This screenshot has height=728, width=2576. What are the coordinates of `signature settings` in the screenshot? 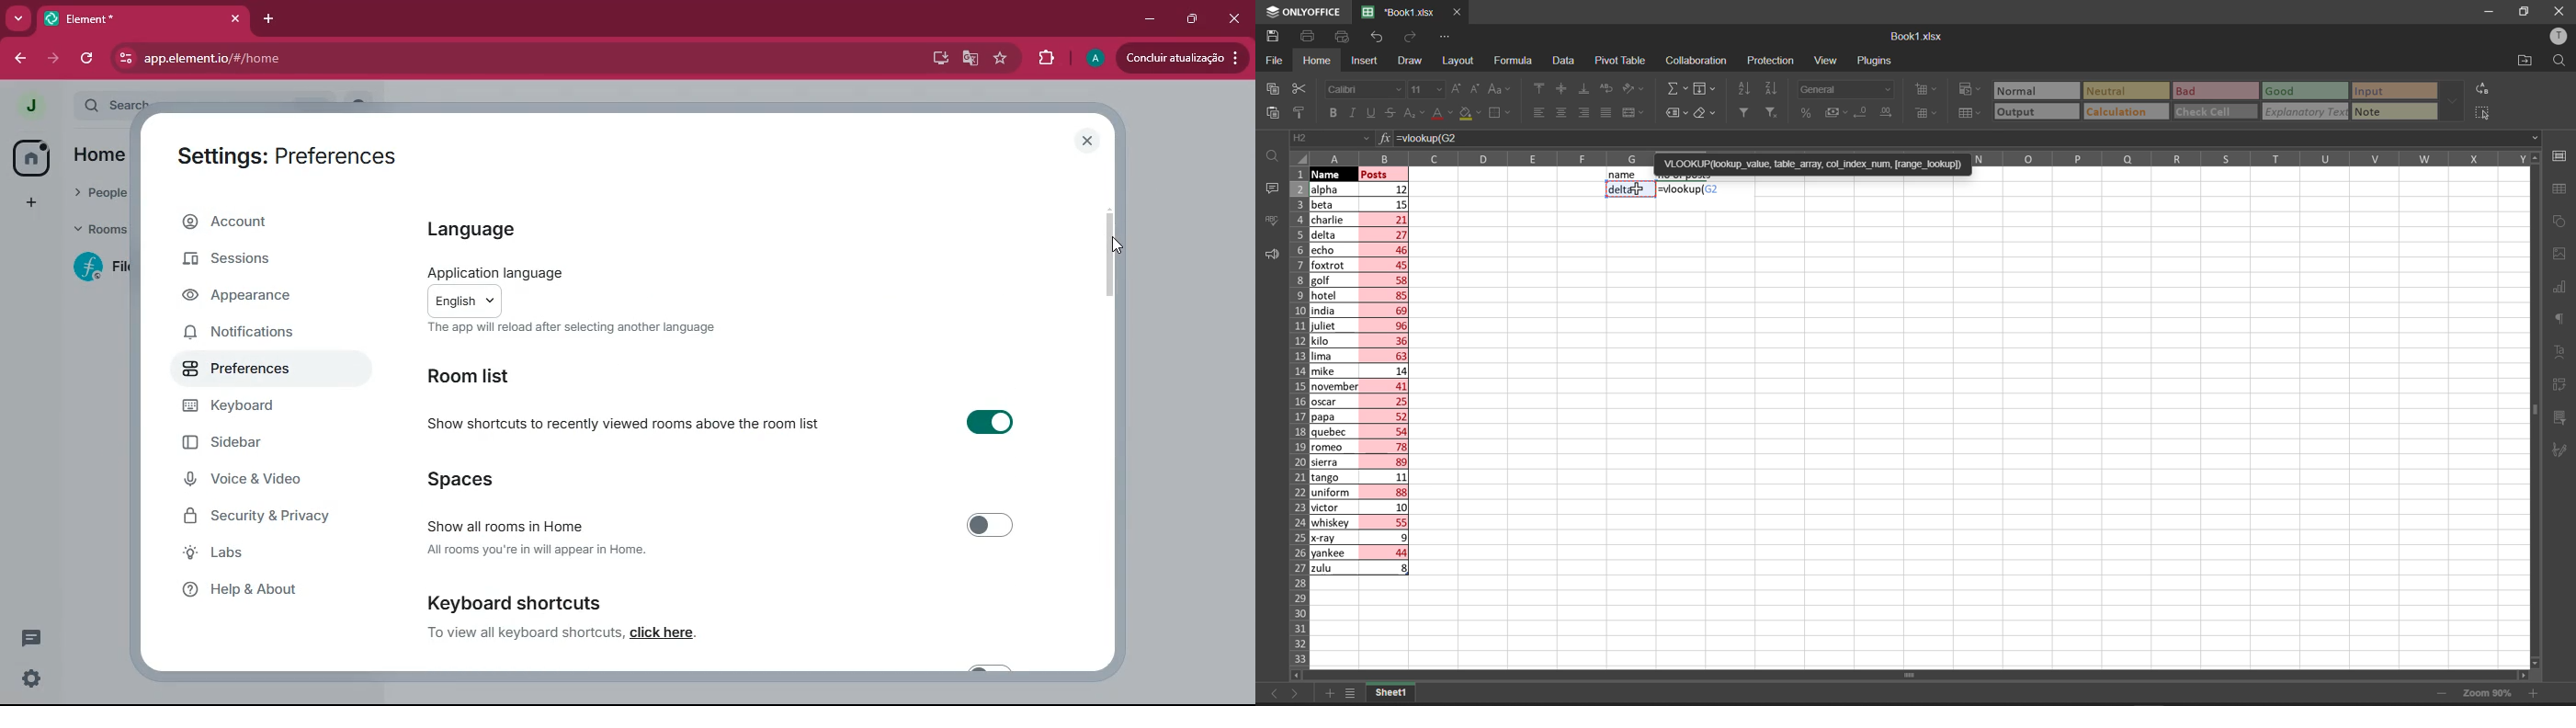 It's located at (2564, 449).